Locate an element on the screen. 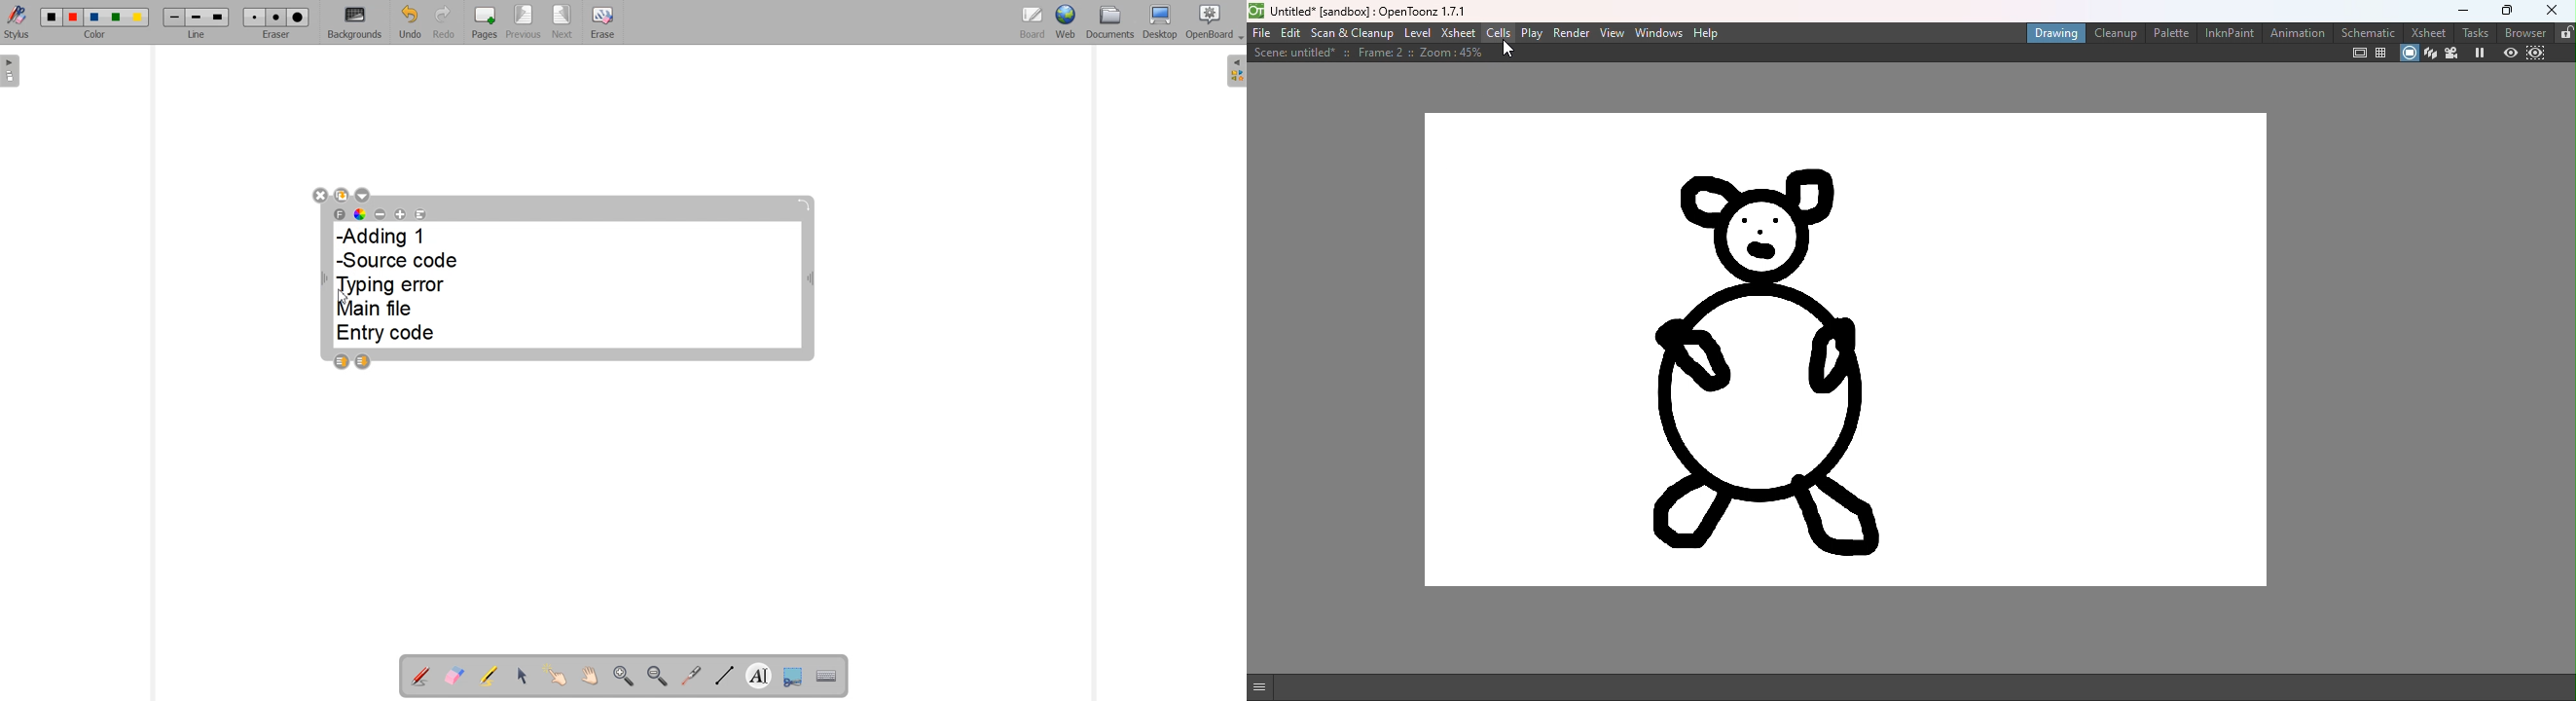  Text color is located at coordinates (360, 214).